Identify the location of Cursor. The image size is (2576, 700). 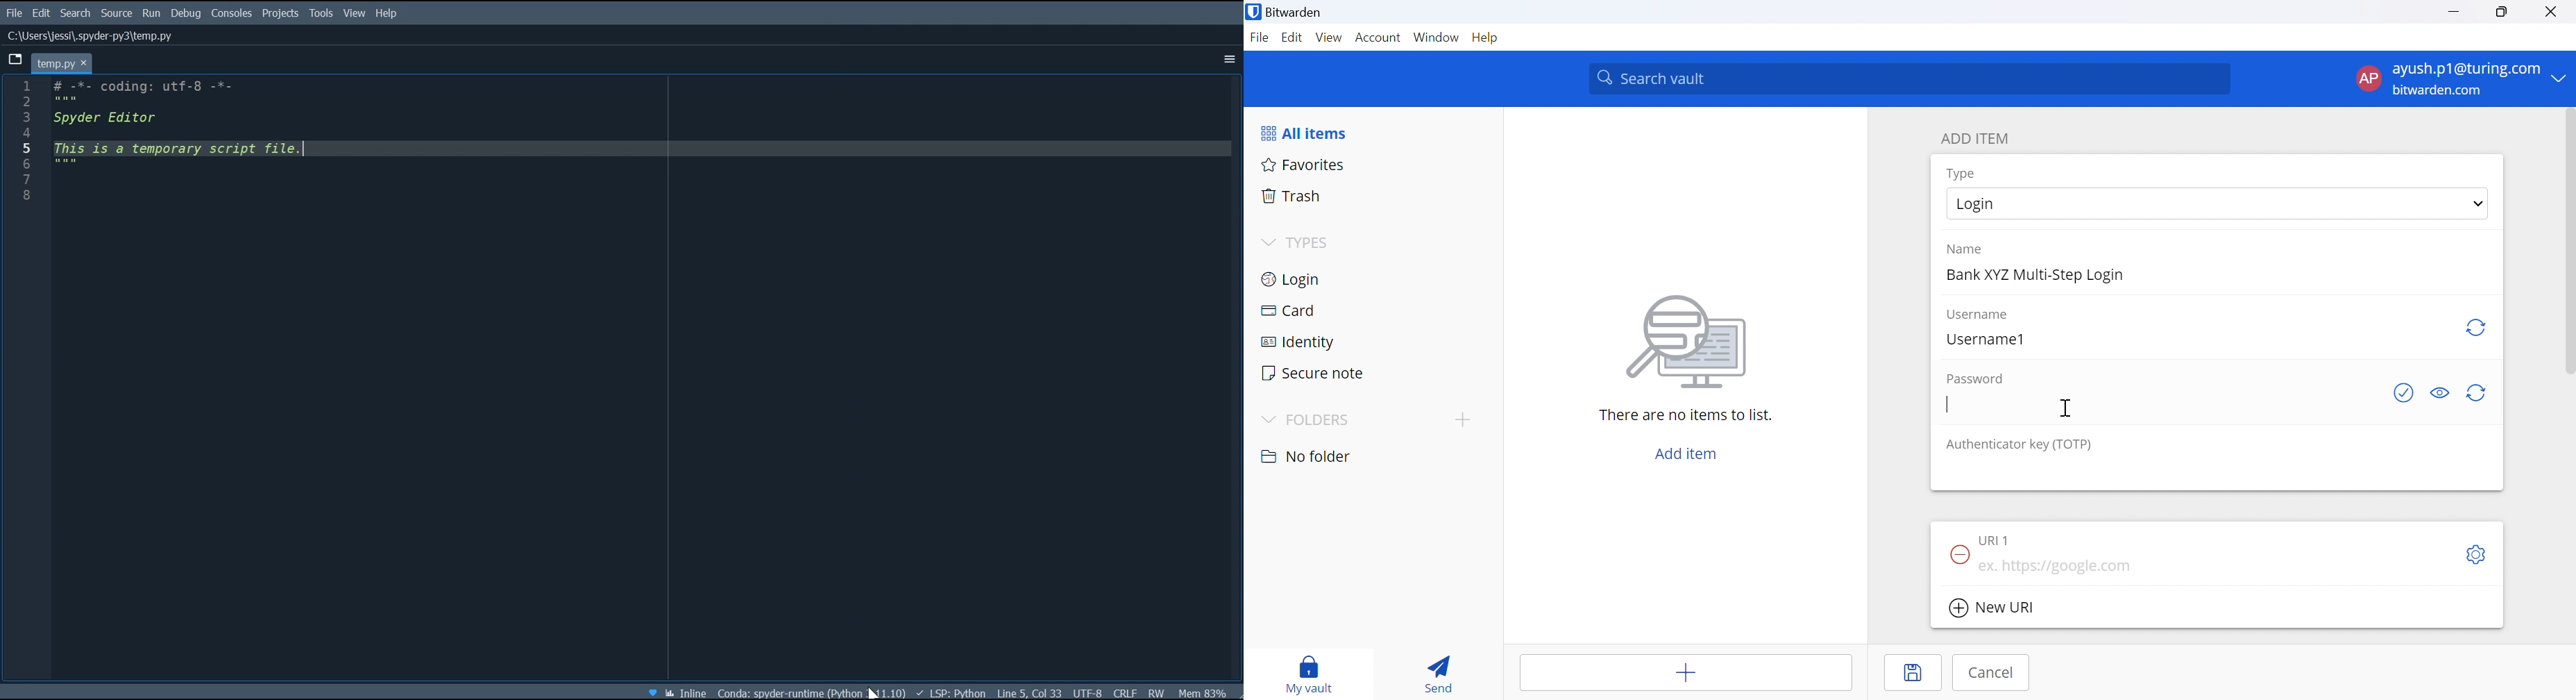
(872, 693).